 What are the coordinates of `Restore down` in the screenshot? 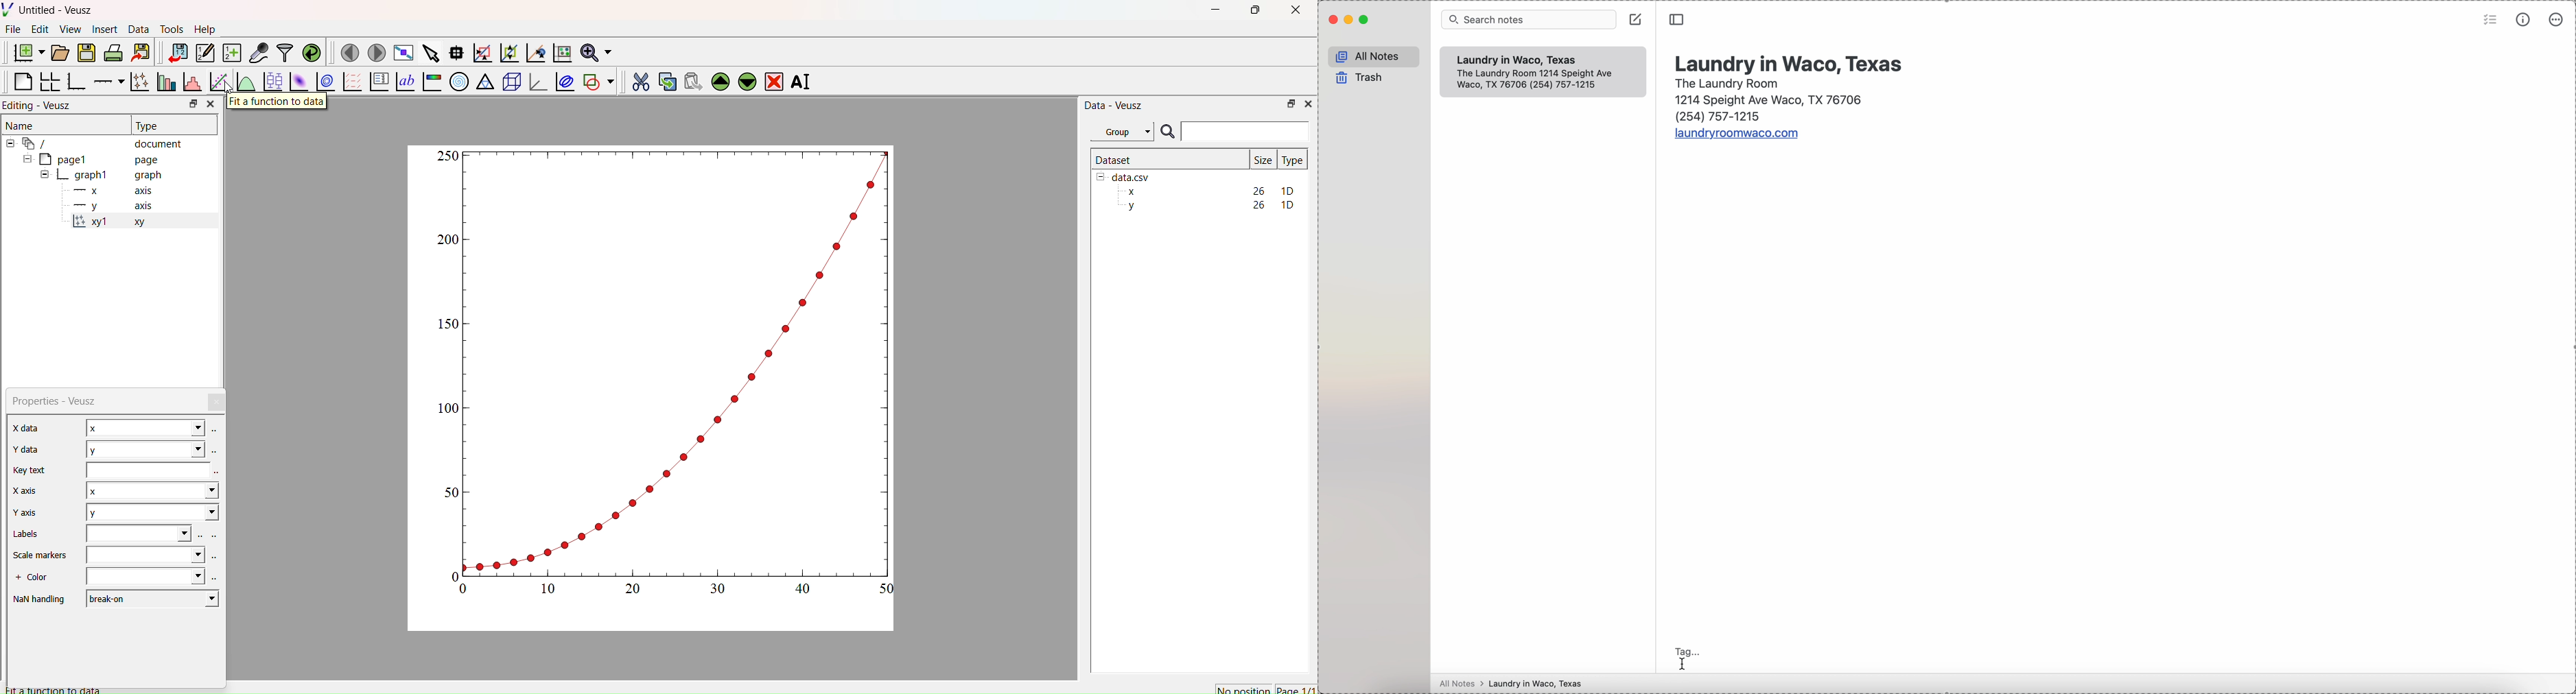 It's located at (190, 105).